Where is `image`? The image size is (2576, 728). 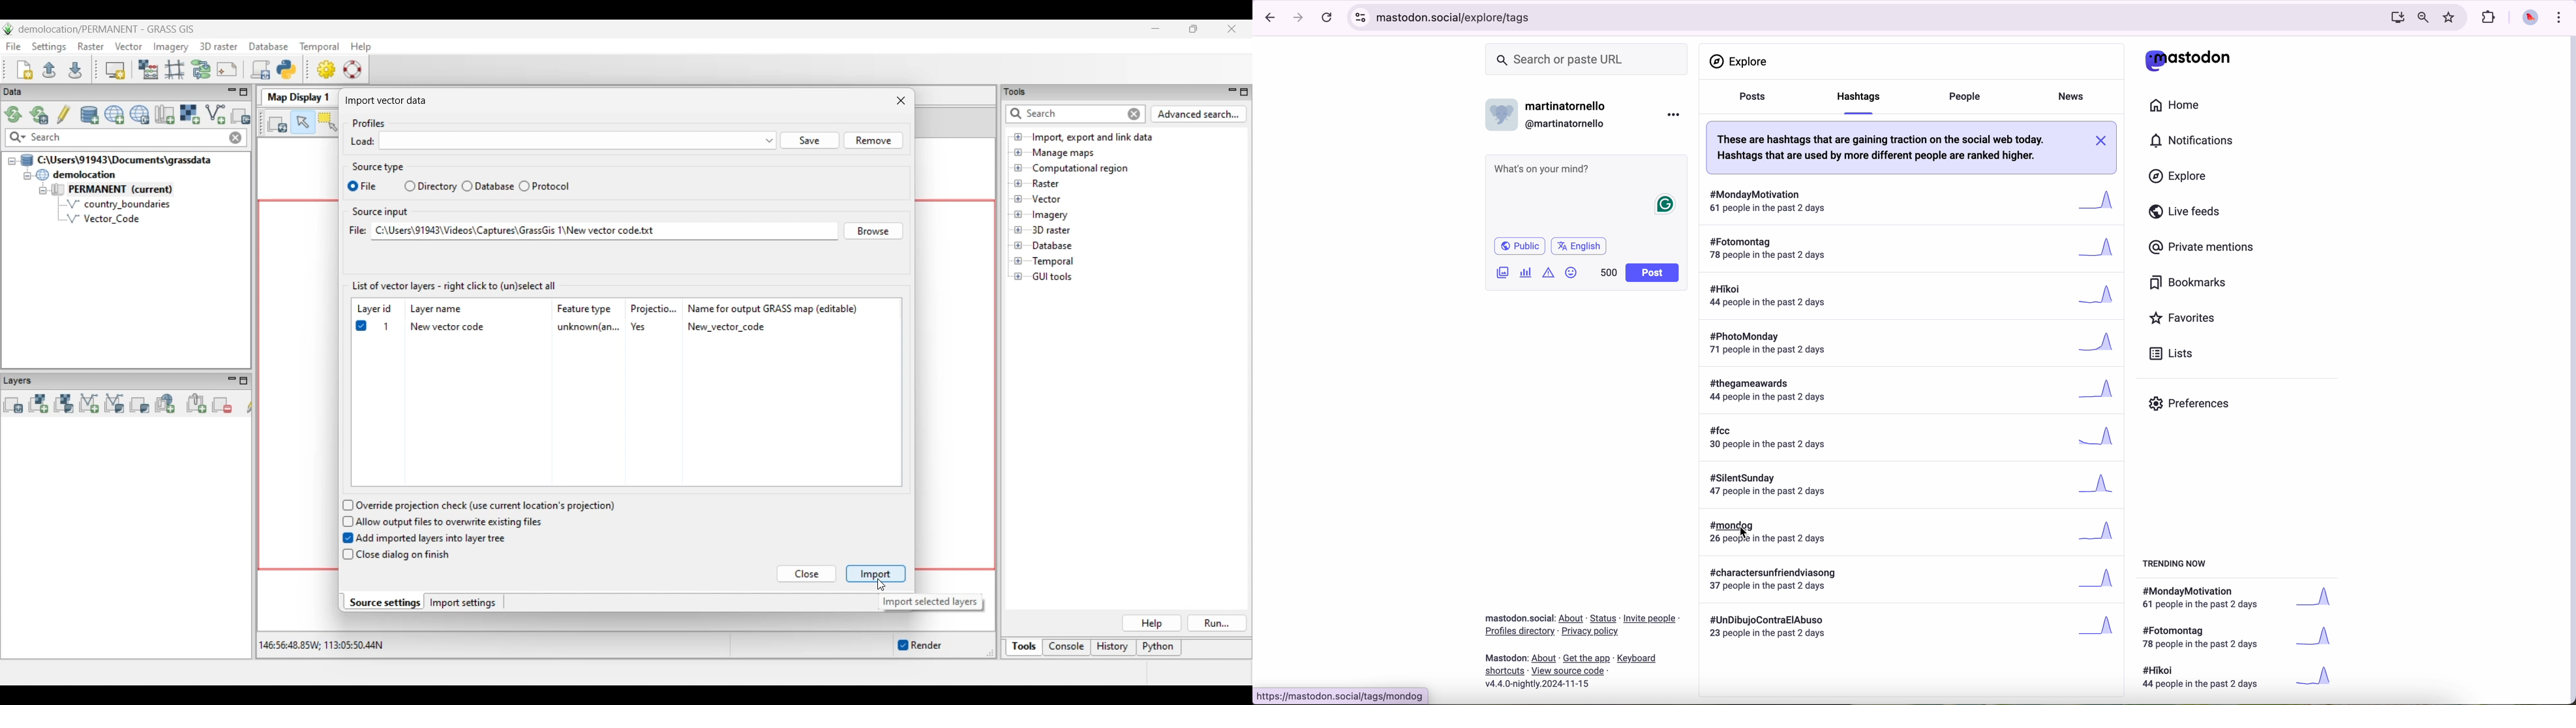
image is located at coordinates (1502, 274).